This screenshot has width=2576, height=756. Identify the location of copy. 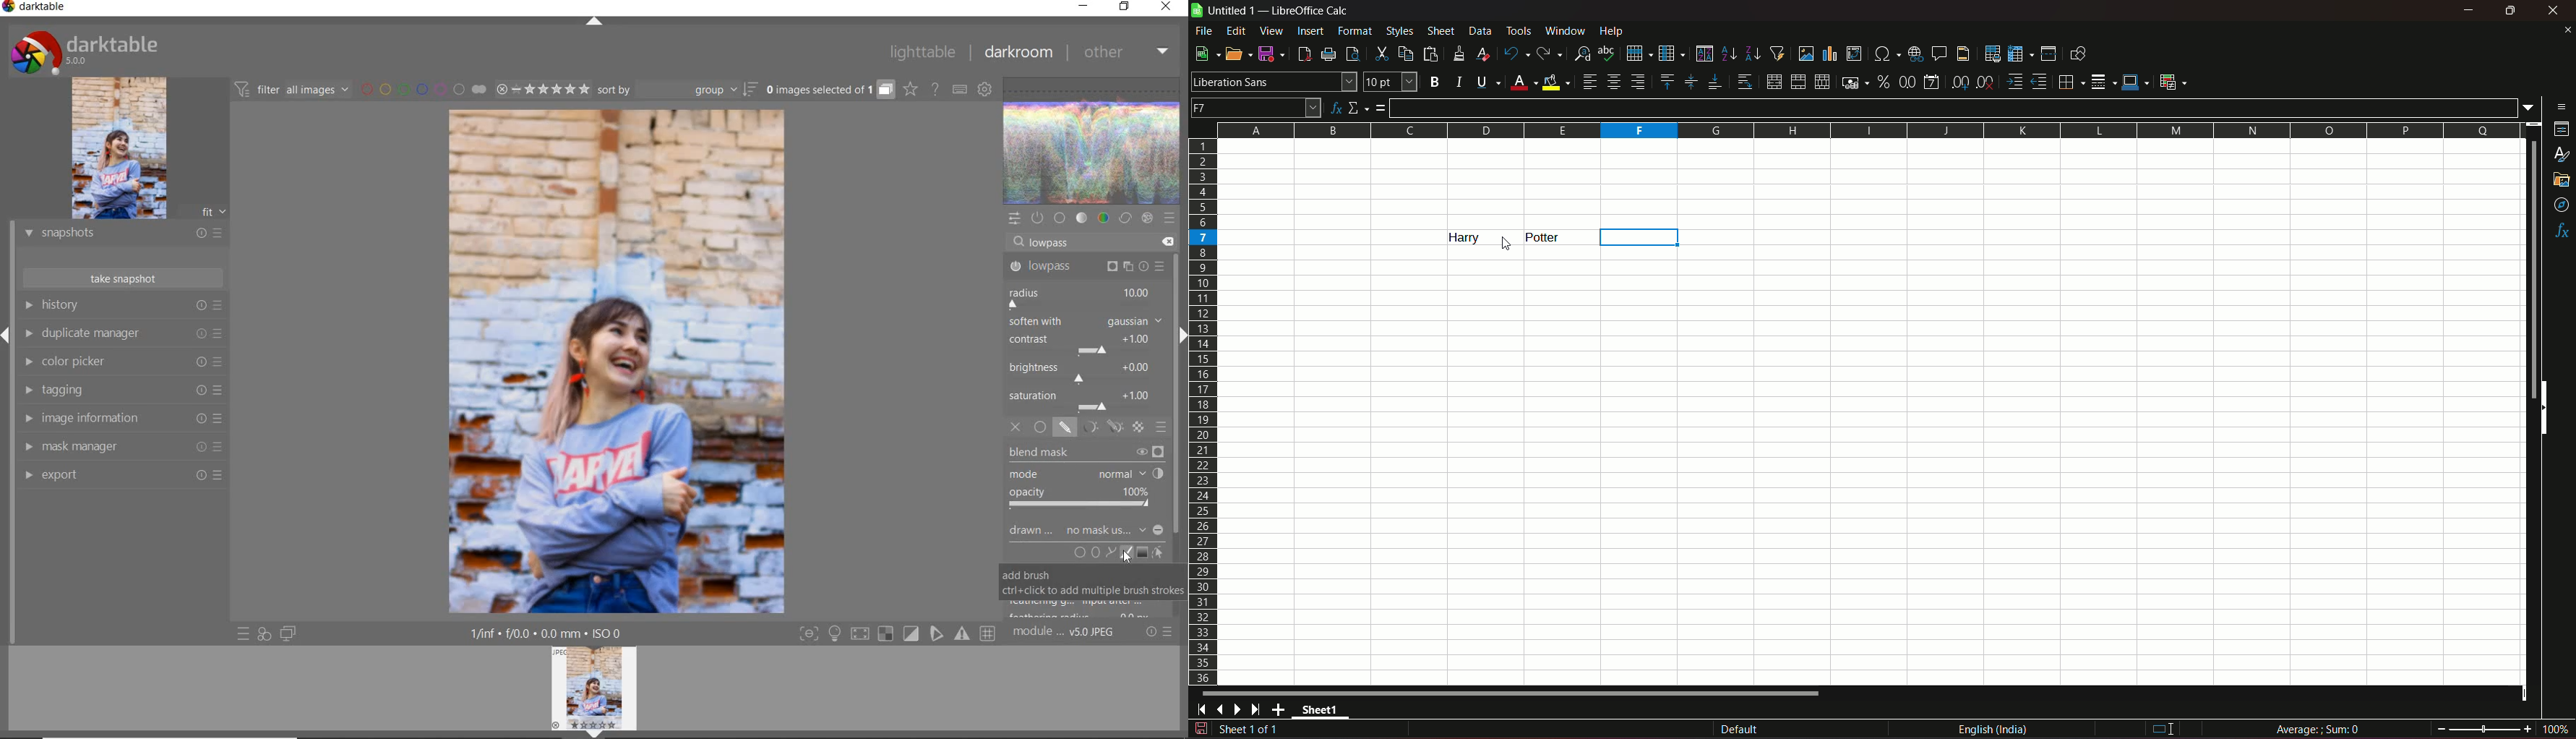
(1406, 54).